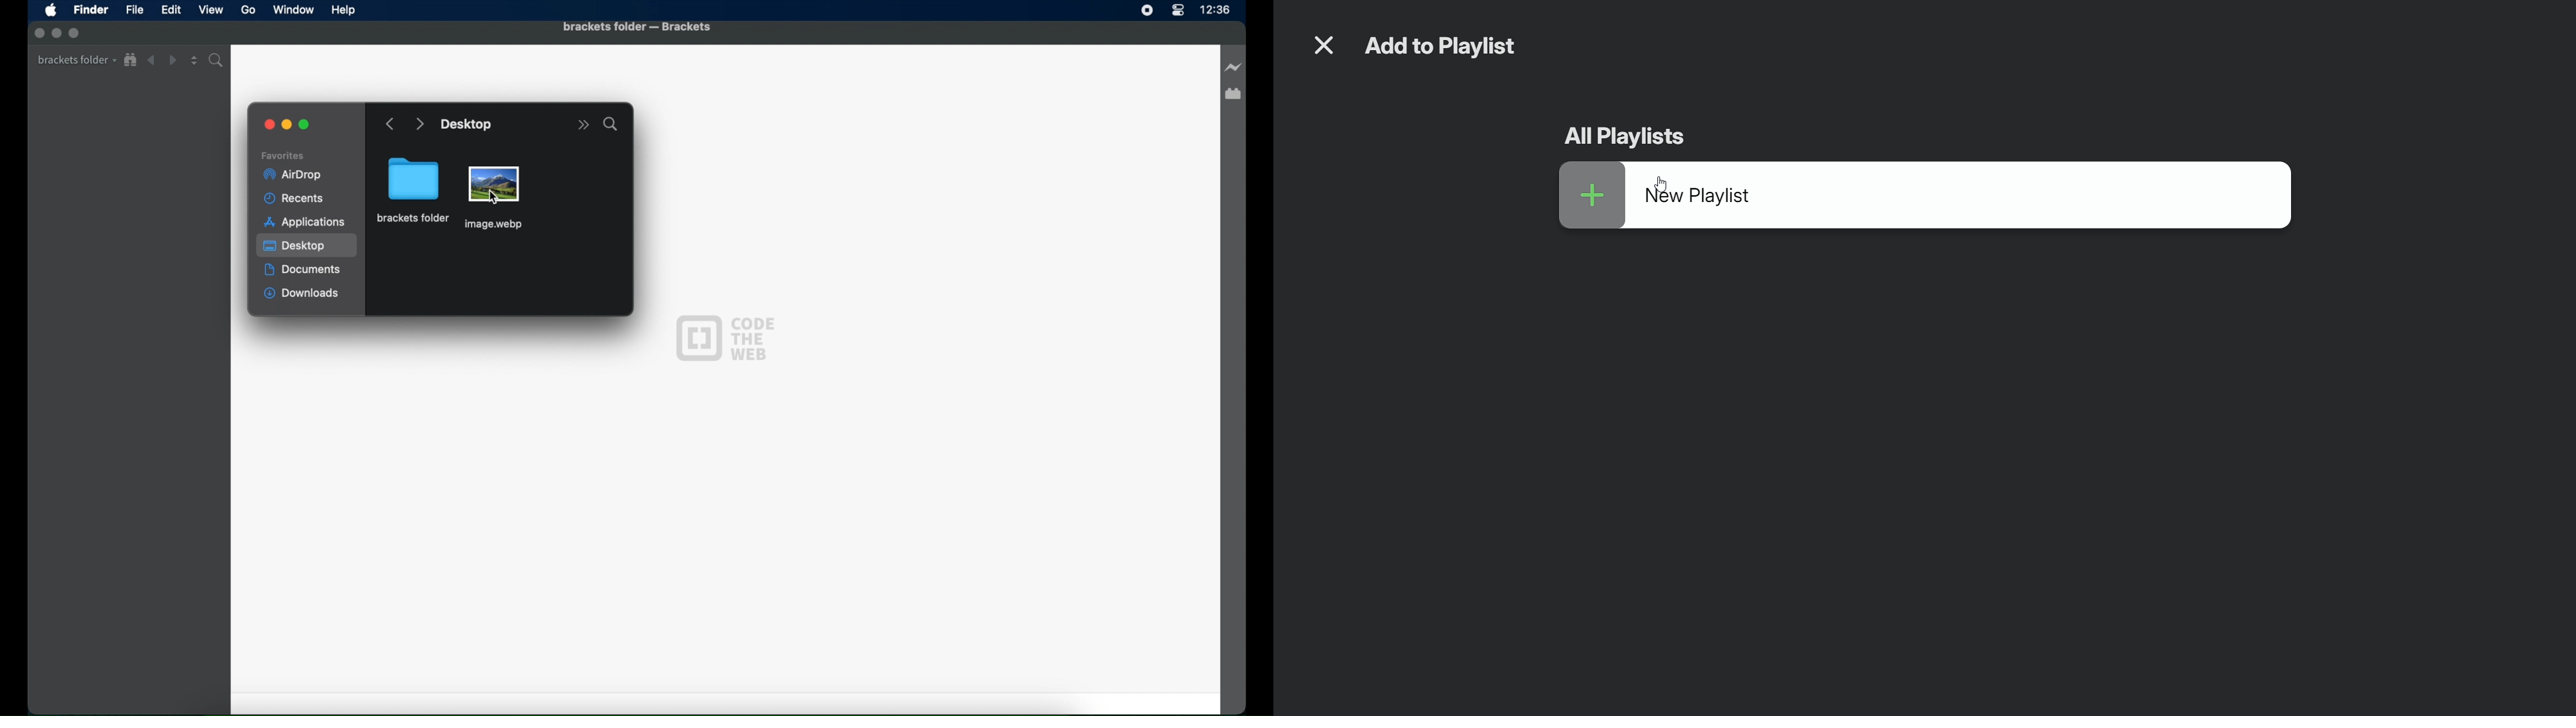  What do you see at coordinates (151, 60) in the screenshot?
I see `back` at bounding box center [151, 60].